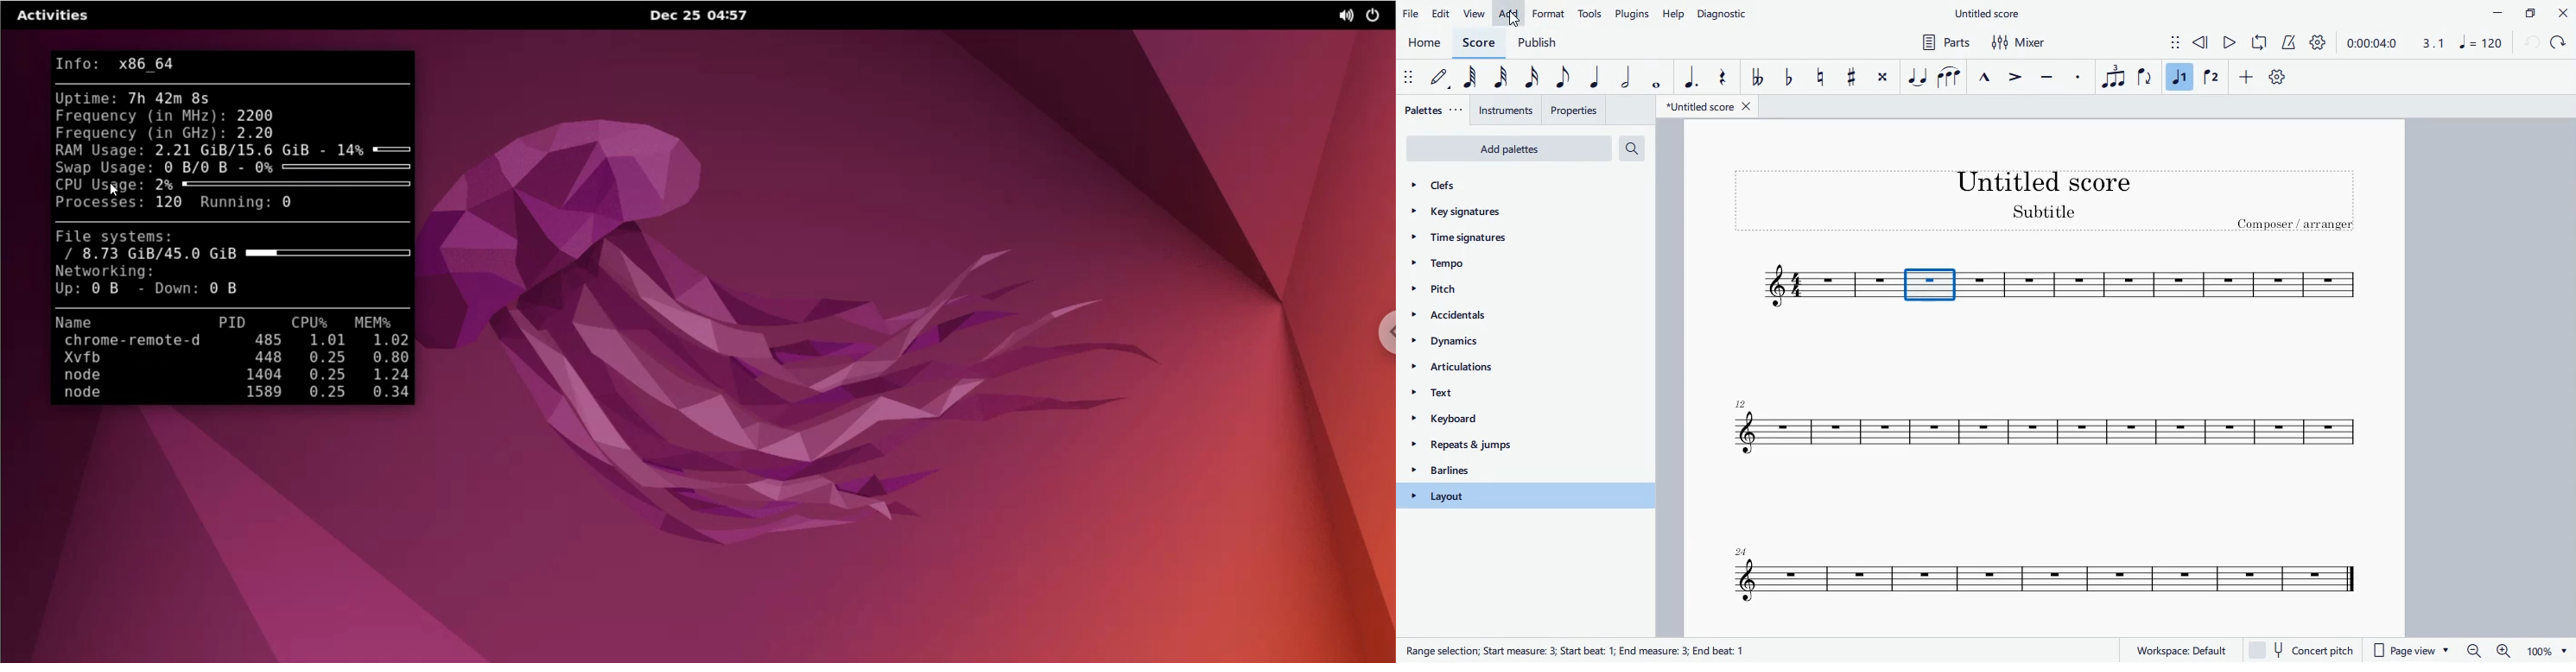 This screenshot has width=2576, height=672. What do you see at coordinates (2211, 79) in the screenshot?
I see `voice 2` at bounding box center [2211, 79].